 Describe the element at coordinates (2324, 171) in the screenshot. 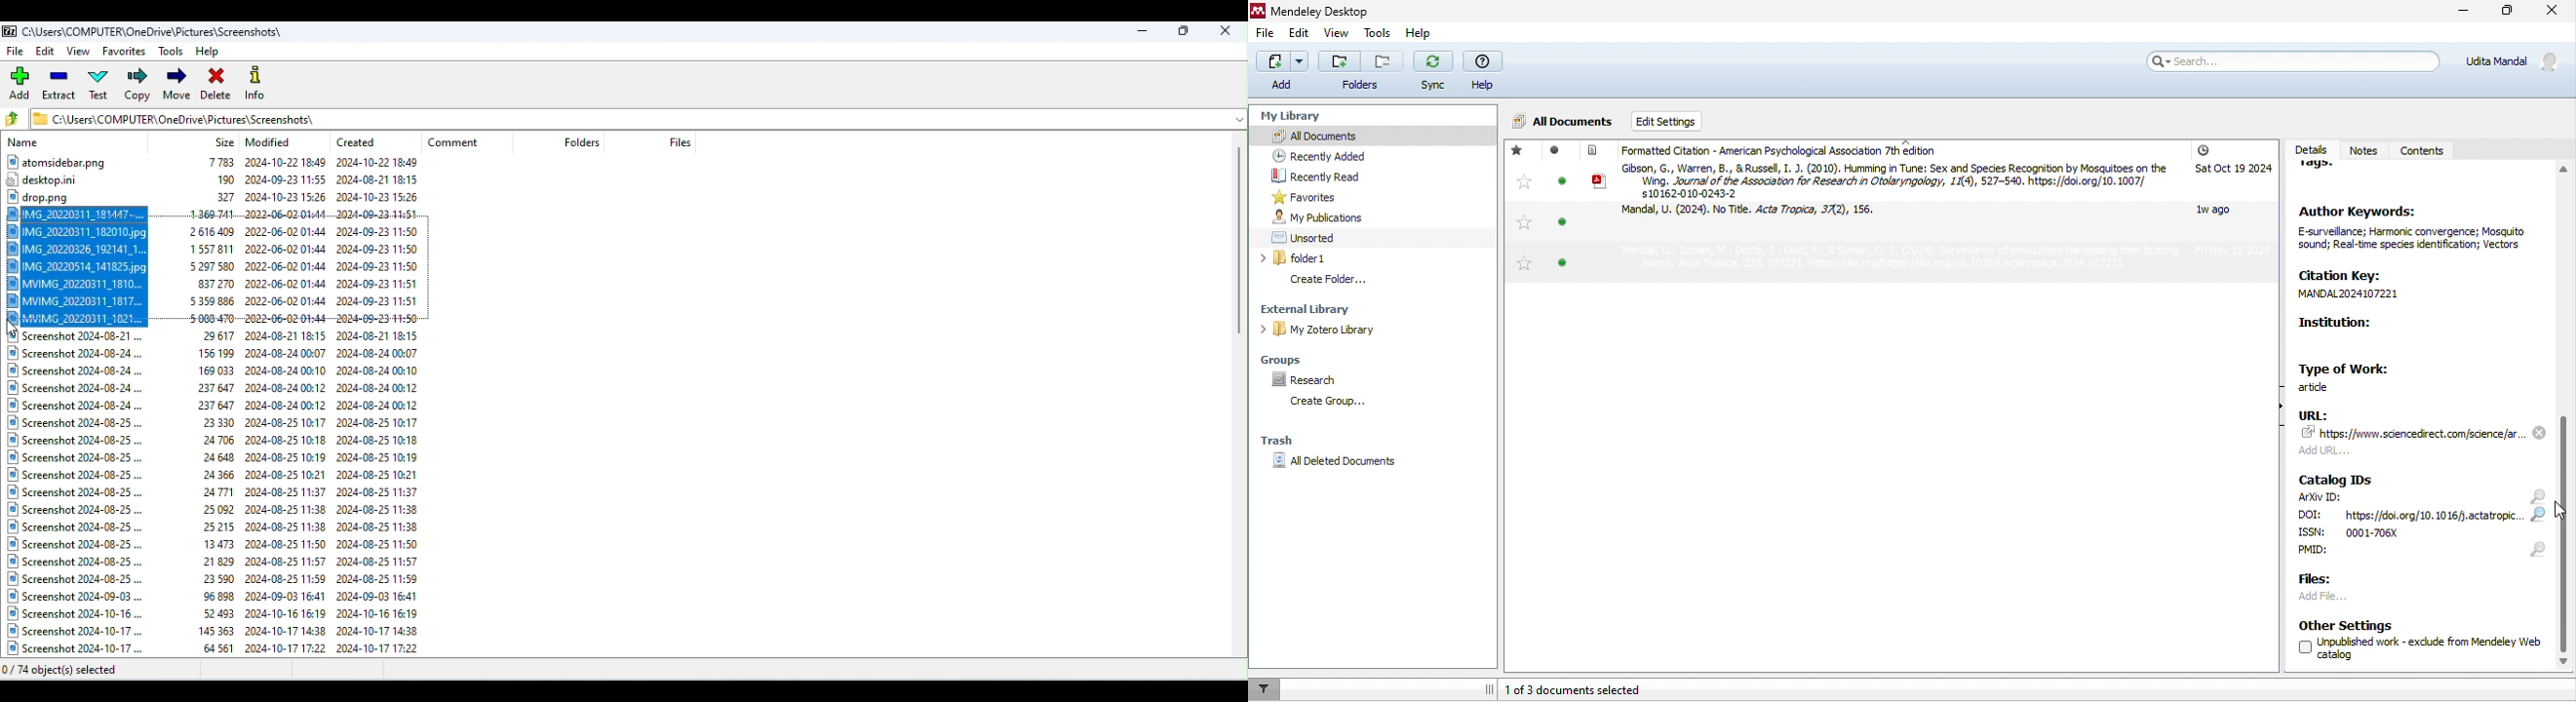

I see `tags` at that location.